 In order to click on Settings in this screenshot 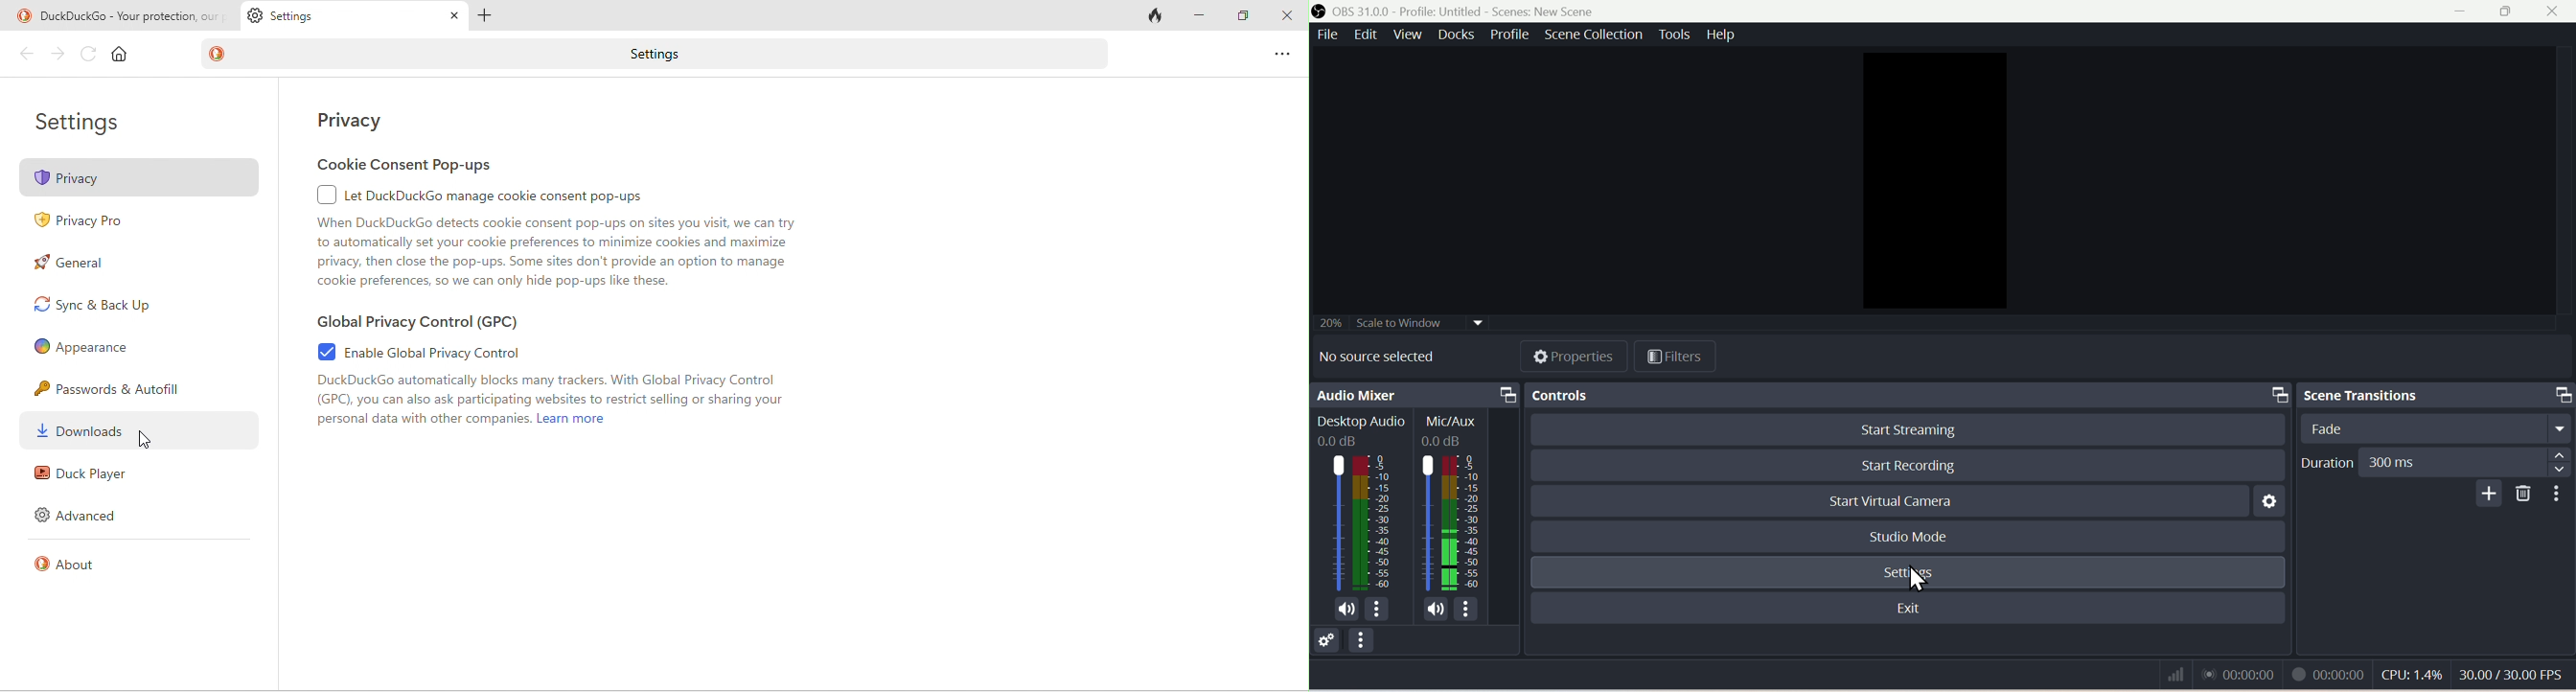, I will do `click(1324, 639)`.